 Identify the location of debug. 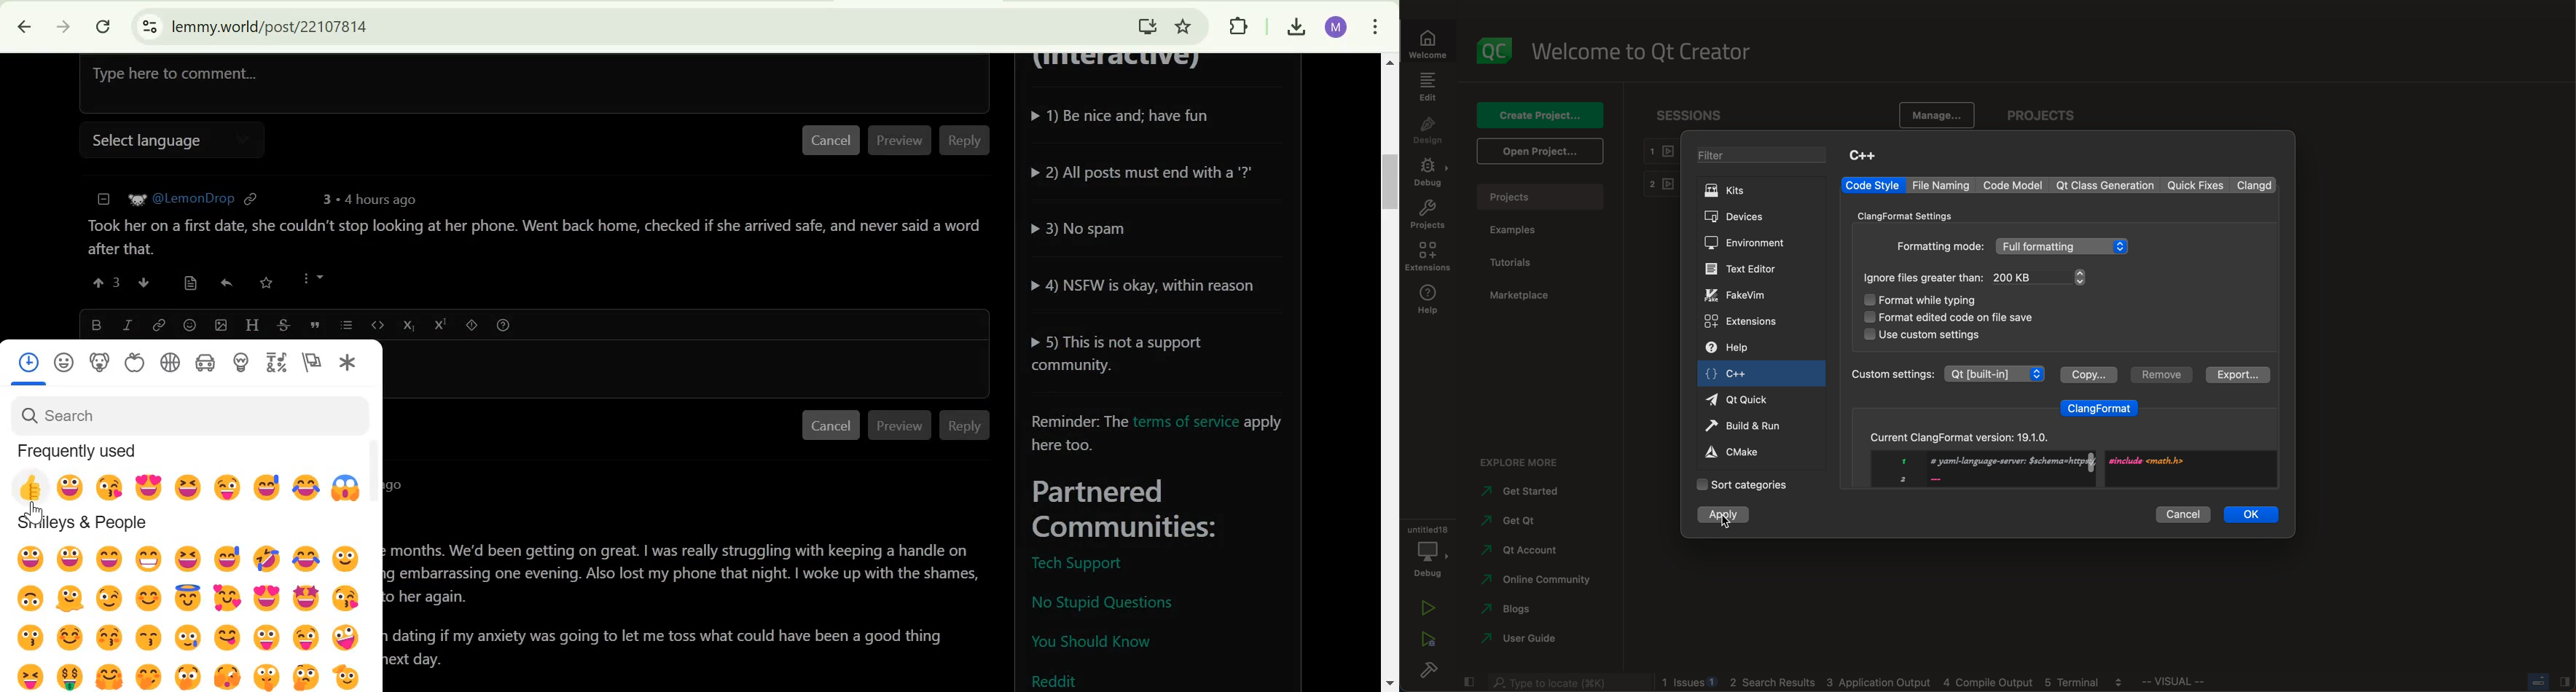
(1430, 174).